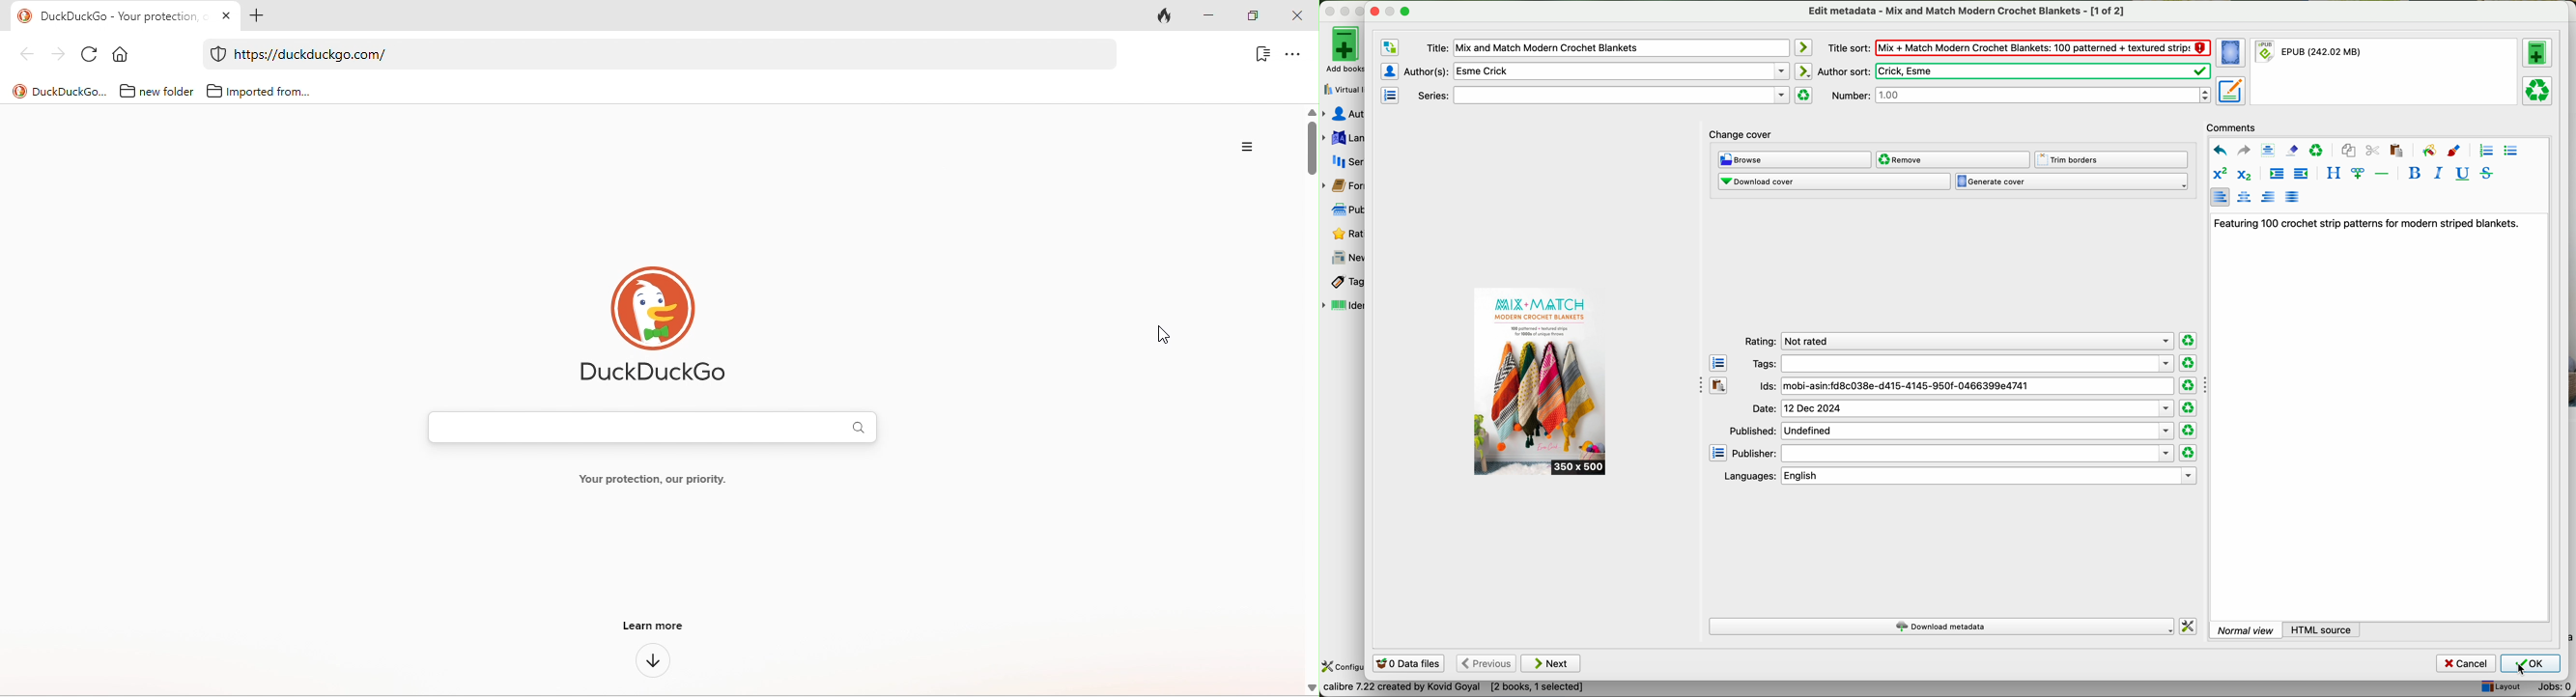  I want to click on data, so click(1453, 689).